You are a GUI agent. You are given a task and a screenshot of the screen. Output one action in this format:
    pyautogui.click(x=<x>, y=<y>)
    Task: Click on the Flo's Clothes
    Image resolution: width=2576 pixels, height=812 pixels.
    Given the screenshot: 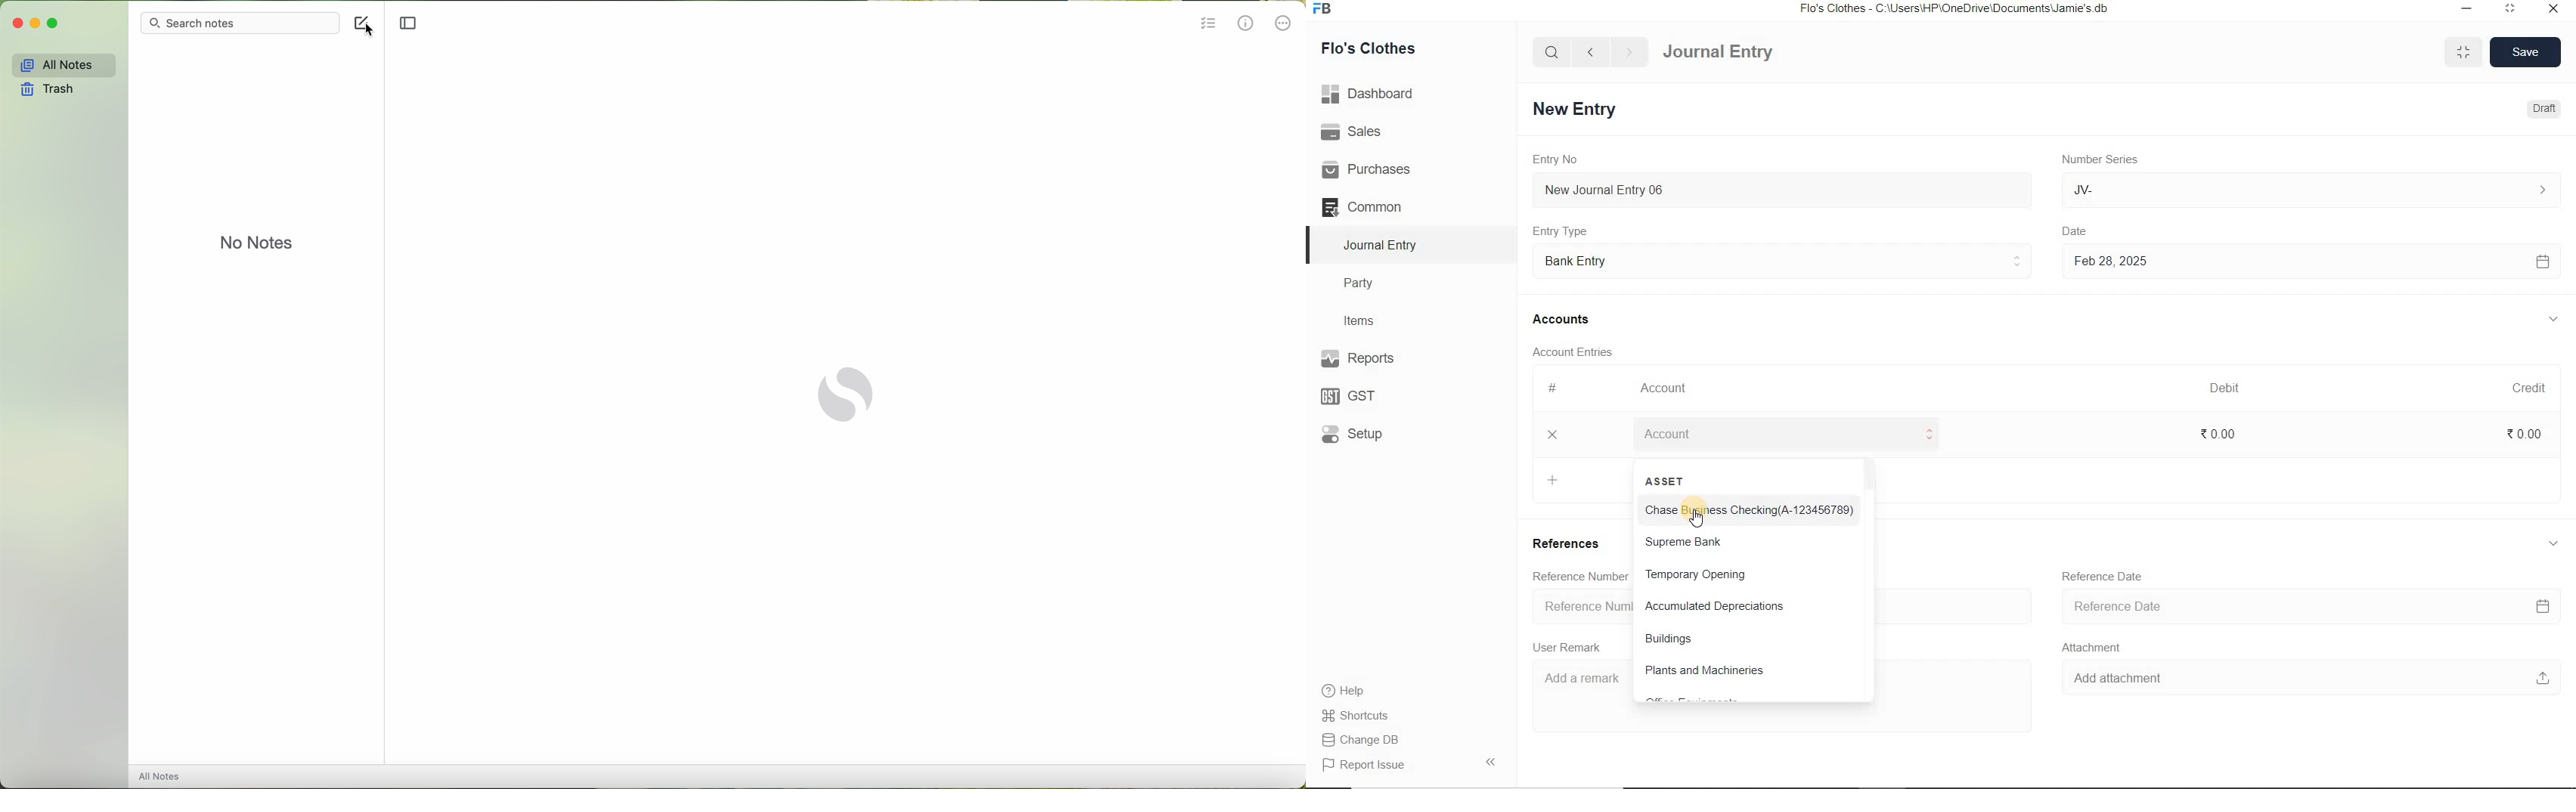 What is the action you would take?
    pyautogui.click(x=1380, y=48)
    